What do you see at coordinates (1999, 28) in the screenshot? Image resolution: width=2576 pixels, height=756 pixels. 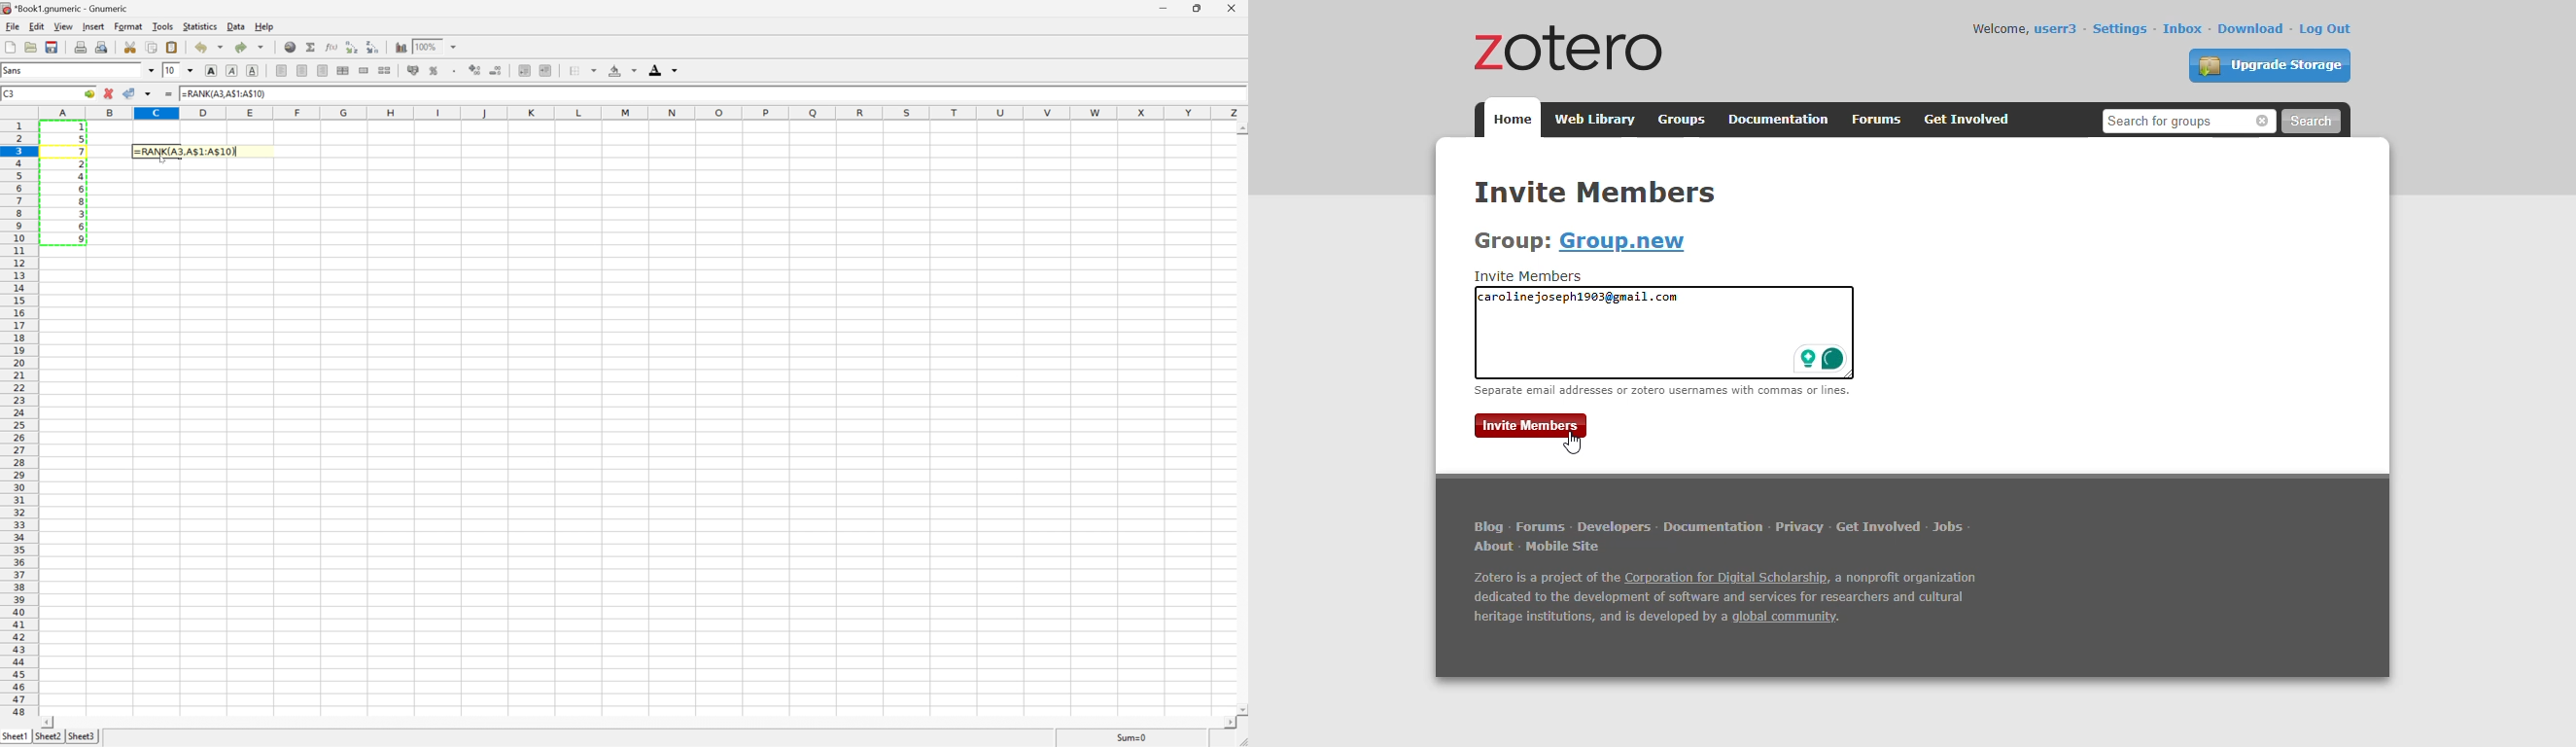 I see `welcome,` at bounding box center [1999, 28].